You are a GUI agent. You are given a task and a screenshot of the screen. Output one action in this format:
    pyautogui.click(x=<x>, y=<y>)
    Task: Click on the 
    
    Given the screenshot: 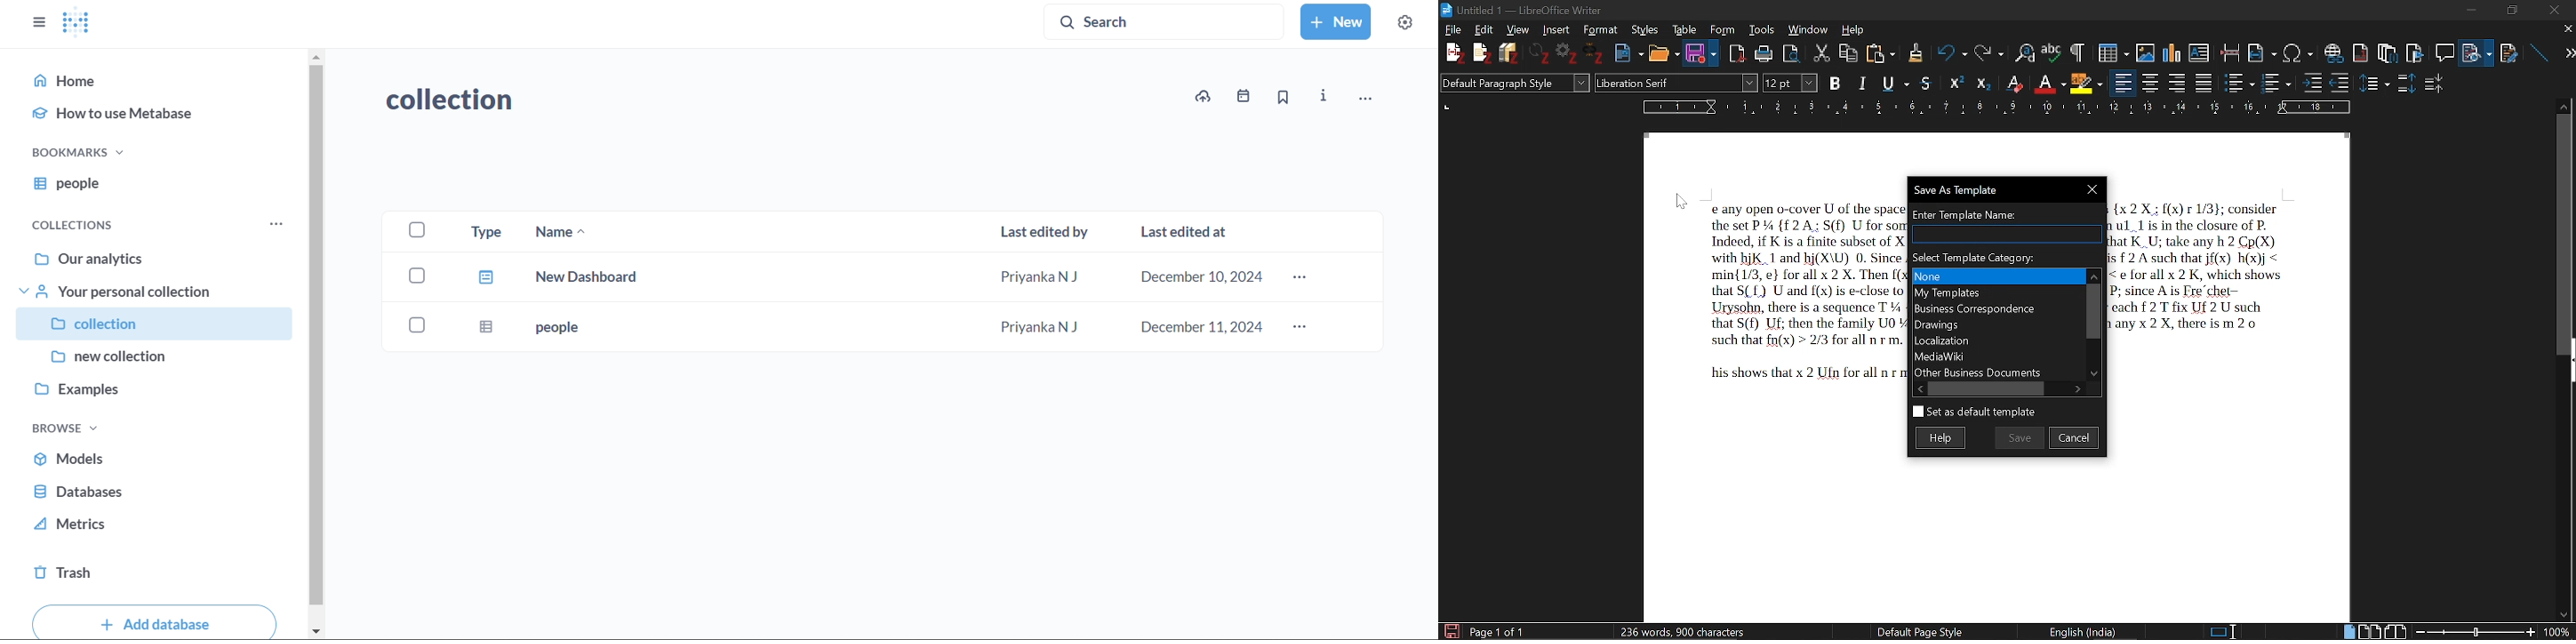 What is the action you would take?
    pyautogui.click(x=1958, y=82)
    